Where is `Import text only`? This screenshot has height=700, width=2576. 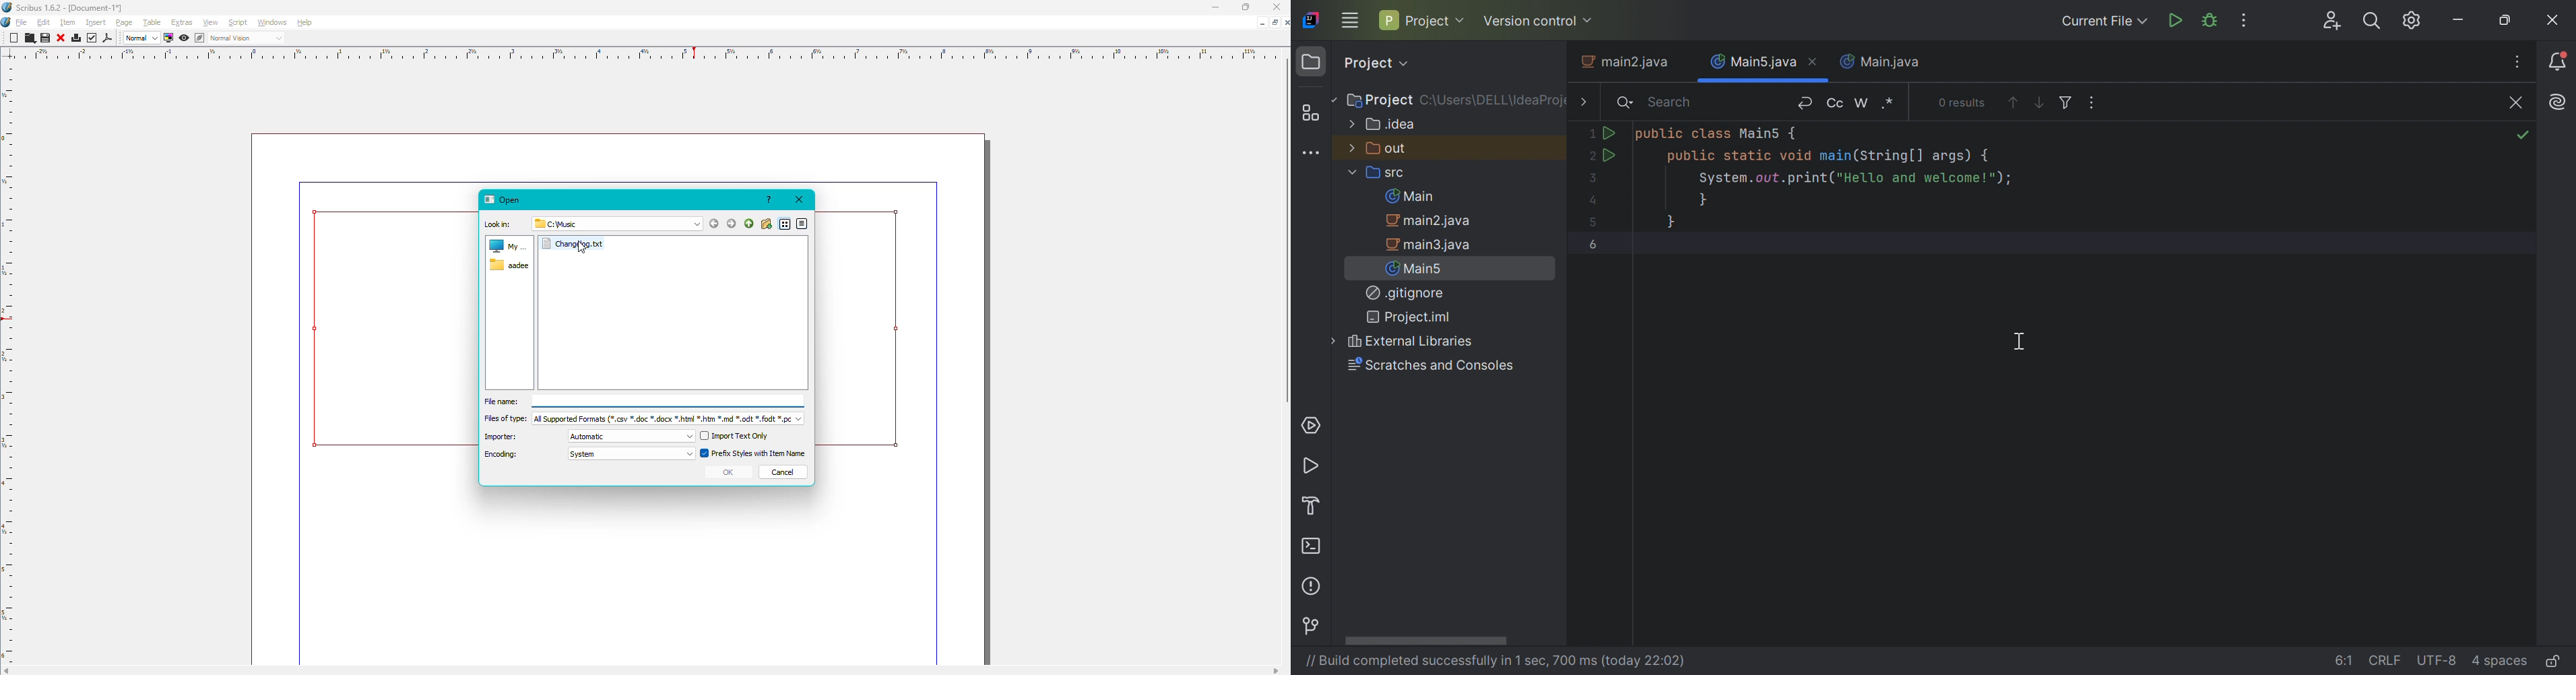
Import text only is located at coordinates (737, 435).